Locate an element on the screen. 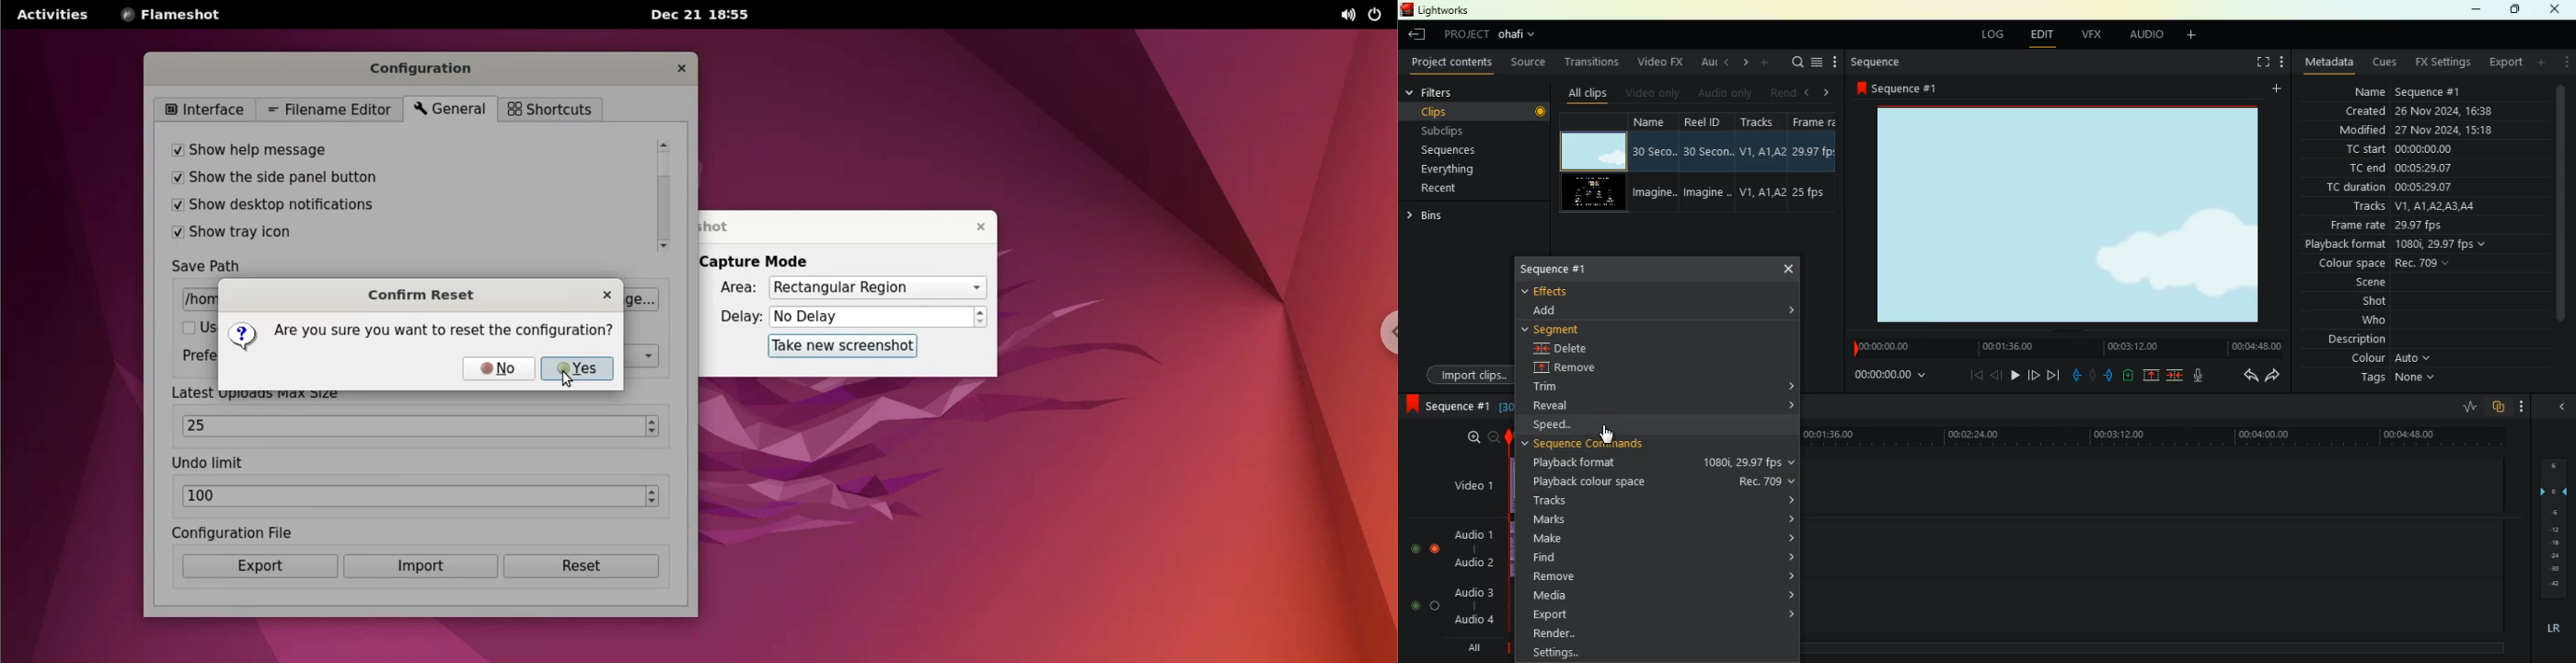 The image size is (2576, 672). scroll is located at coordinates (2560, 212).